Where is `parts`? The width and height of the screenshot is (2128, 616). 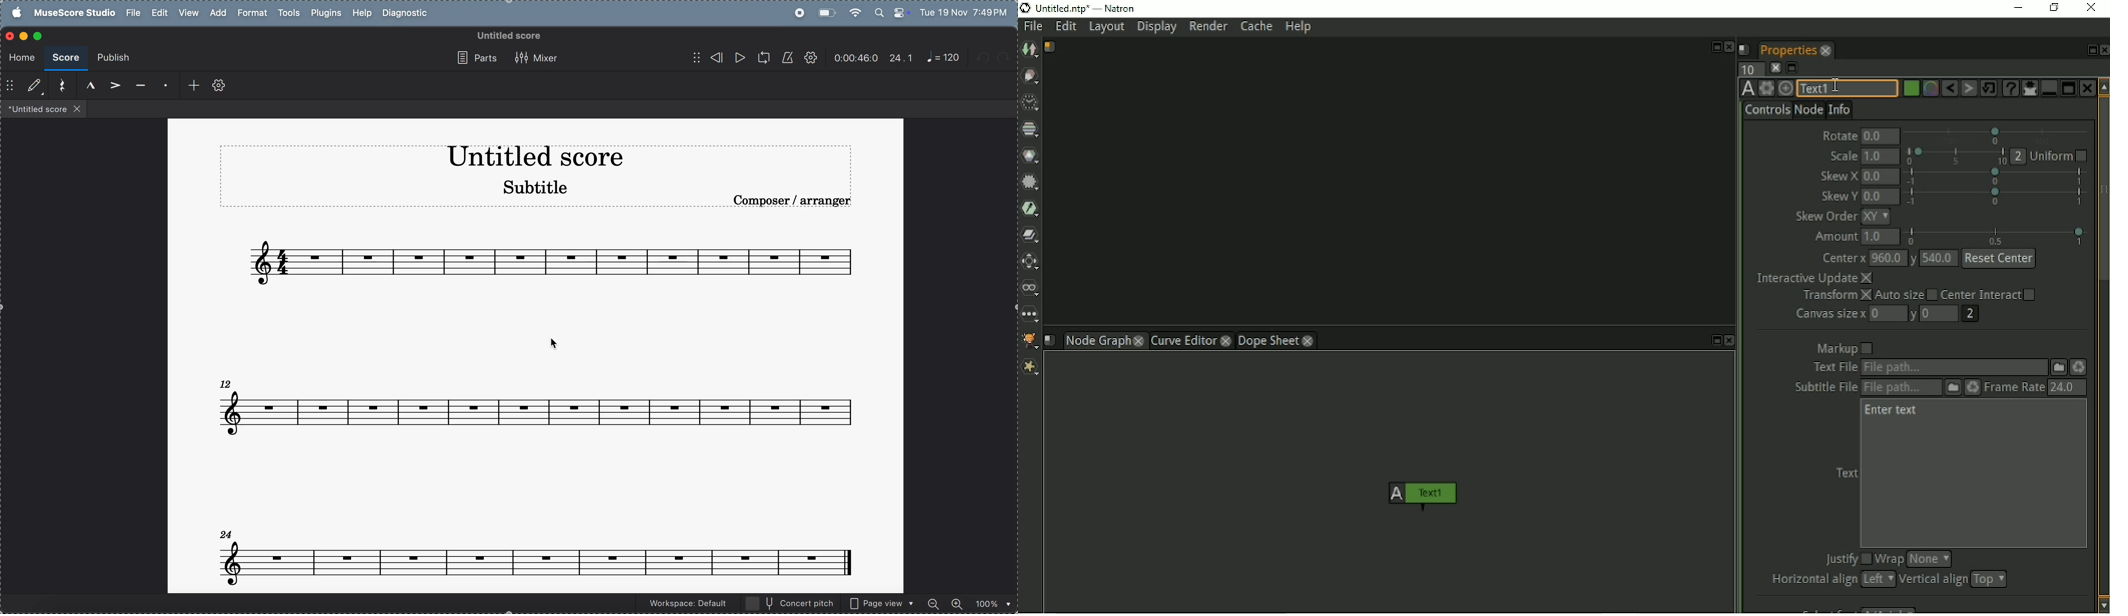
parts is located at coordinates (472, 58).